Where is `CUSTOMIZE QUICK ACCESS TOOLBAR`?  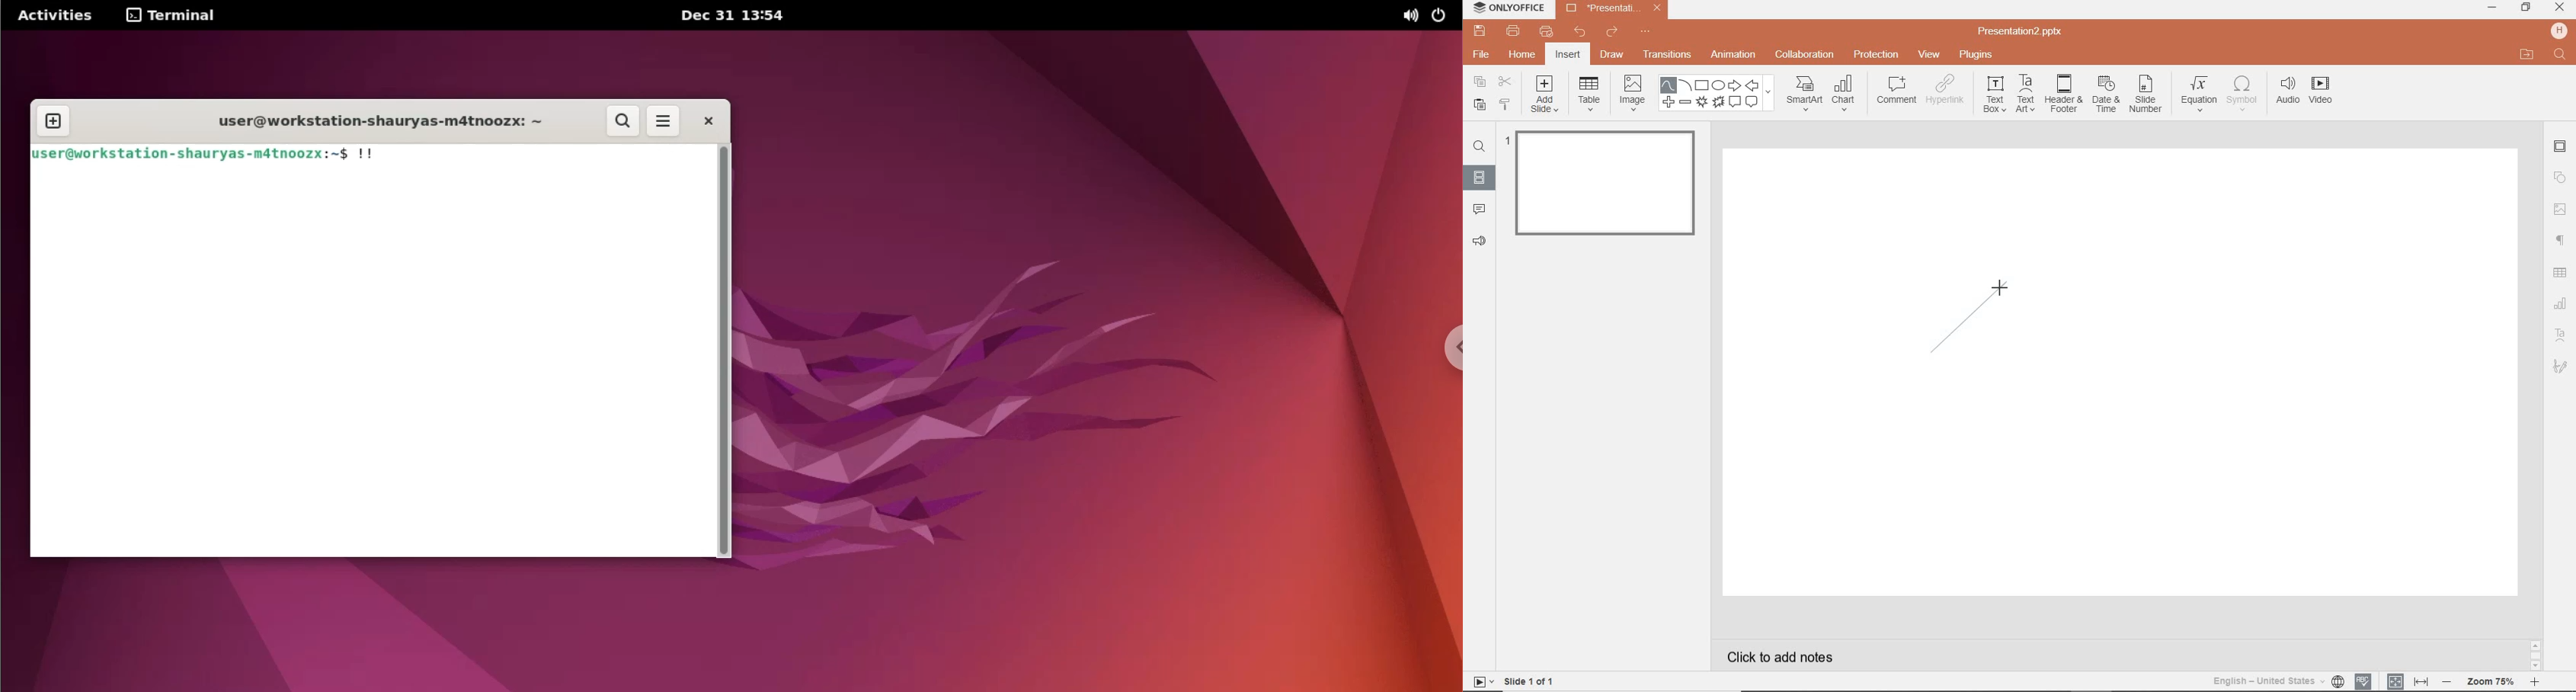
CUSTOMIZE QUICK ACCESS TOOLBAR is located at coordinates (1645, 34).